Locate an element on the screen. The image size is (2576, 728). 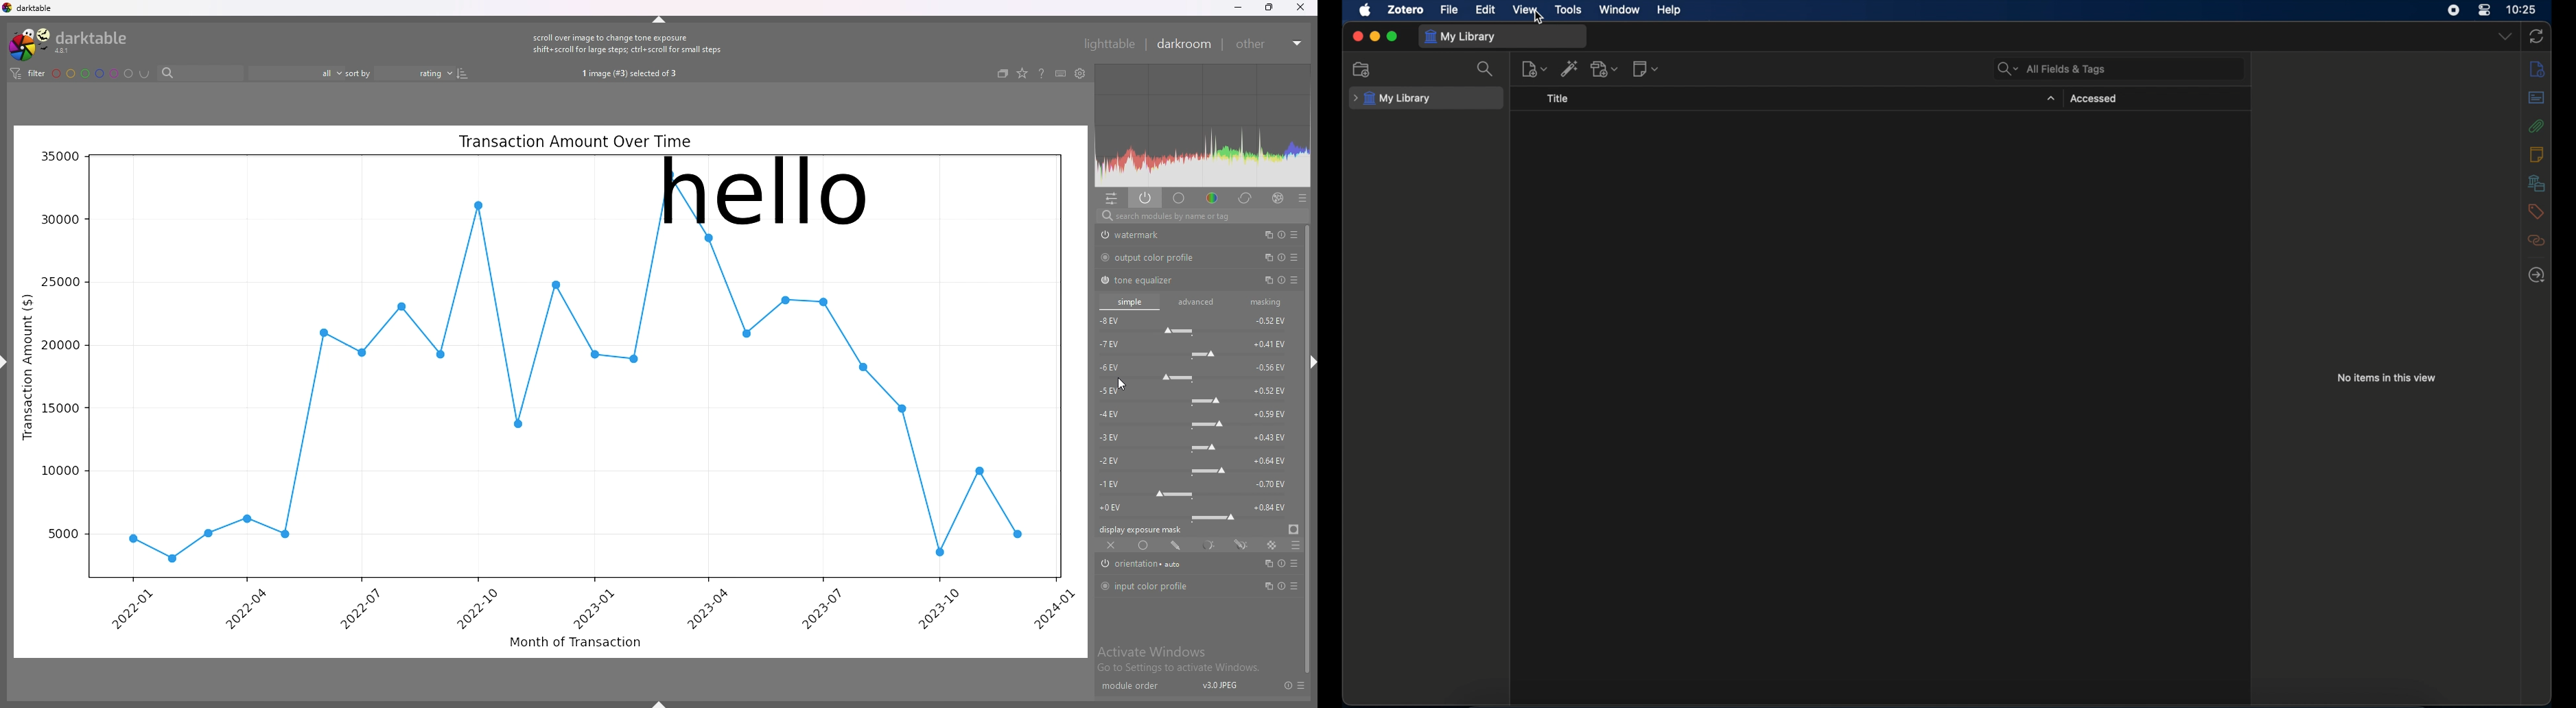
dropdown is located at coordinates (2505, 37).